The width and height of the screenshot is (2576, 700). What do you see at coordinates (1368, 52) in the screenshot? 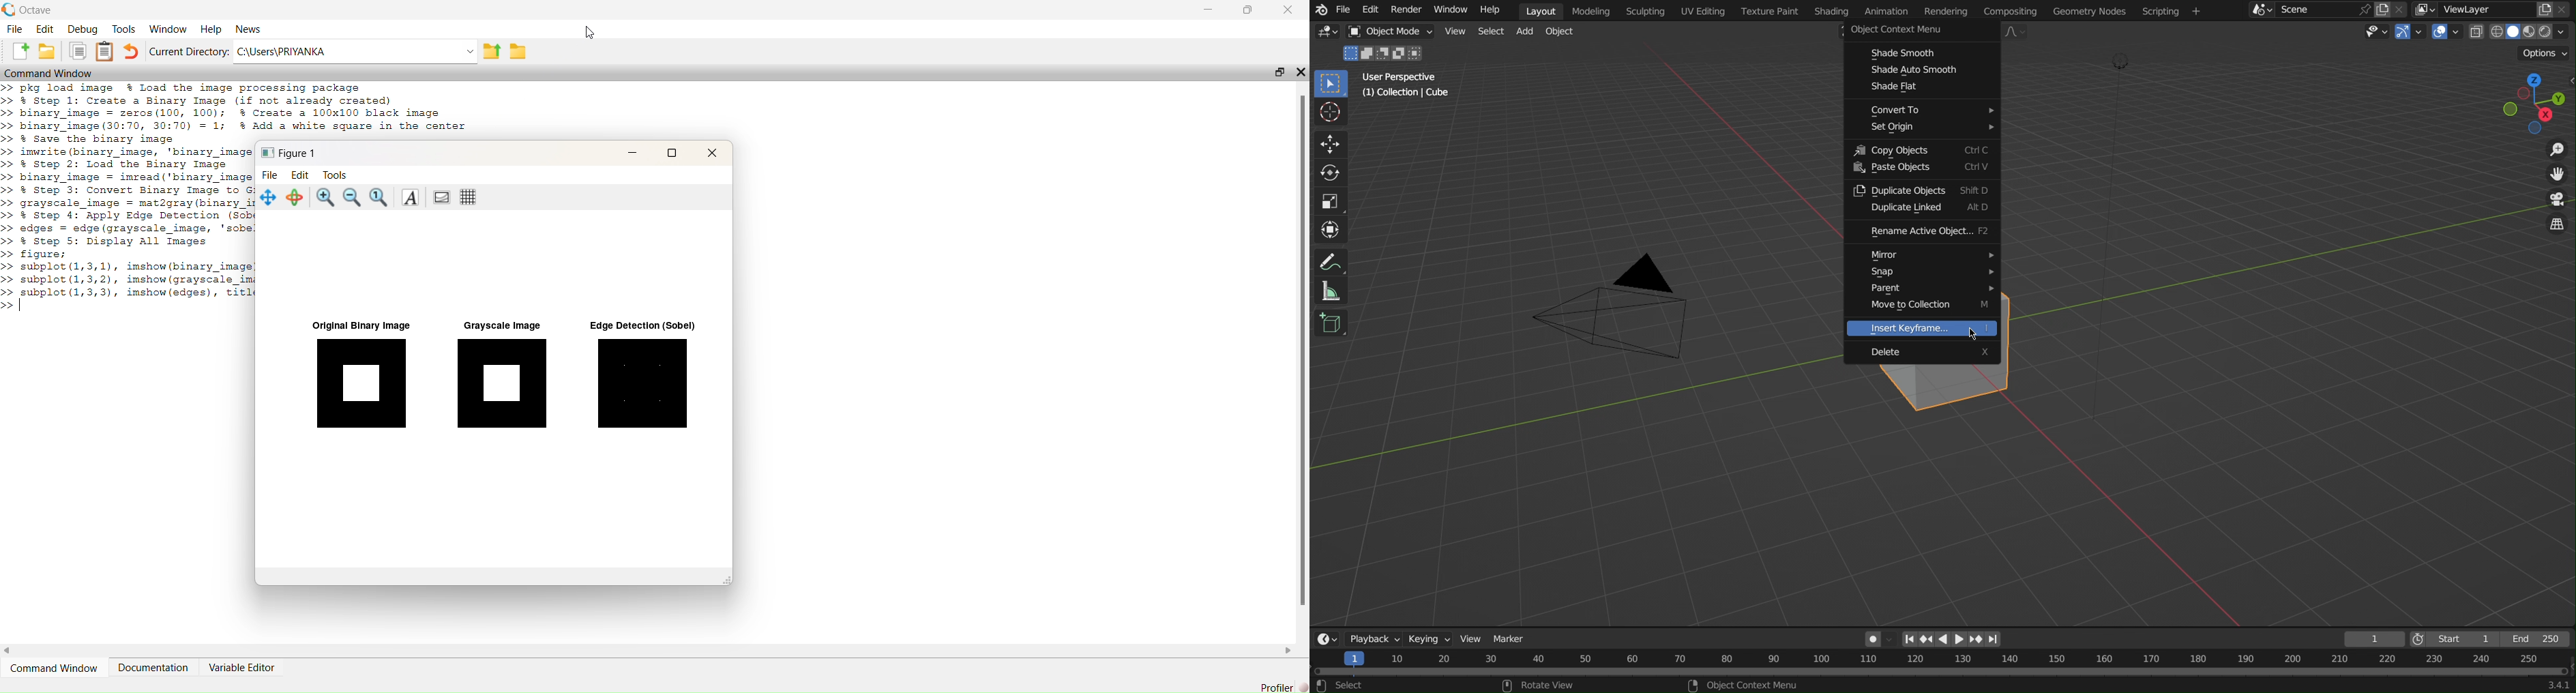
I see `Merge` at bounding box center [1368, 52].